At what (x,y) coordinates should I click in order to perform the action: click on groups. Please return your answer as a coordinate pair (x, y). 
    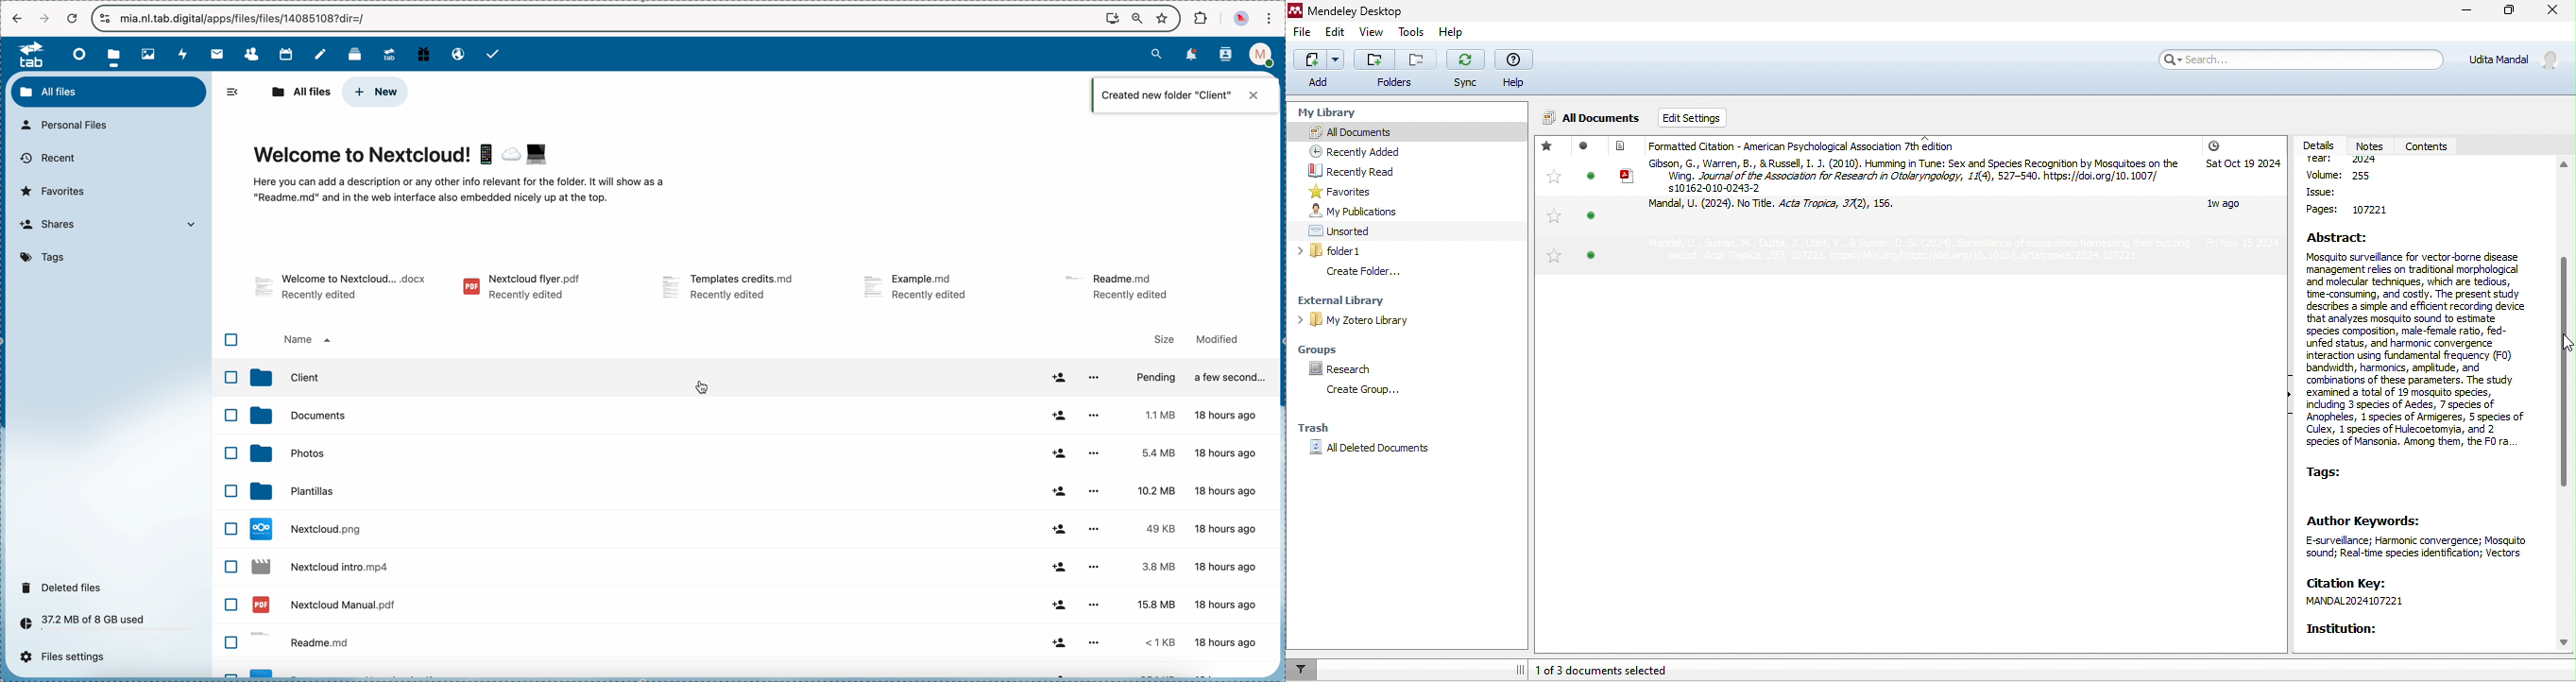
    Looking at the image, I should click on (1328, 348).